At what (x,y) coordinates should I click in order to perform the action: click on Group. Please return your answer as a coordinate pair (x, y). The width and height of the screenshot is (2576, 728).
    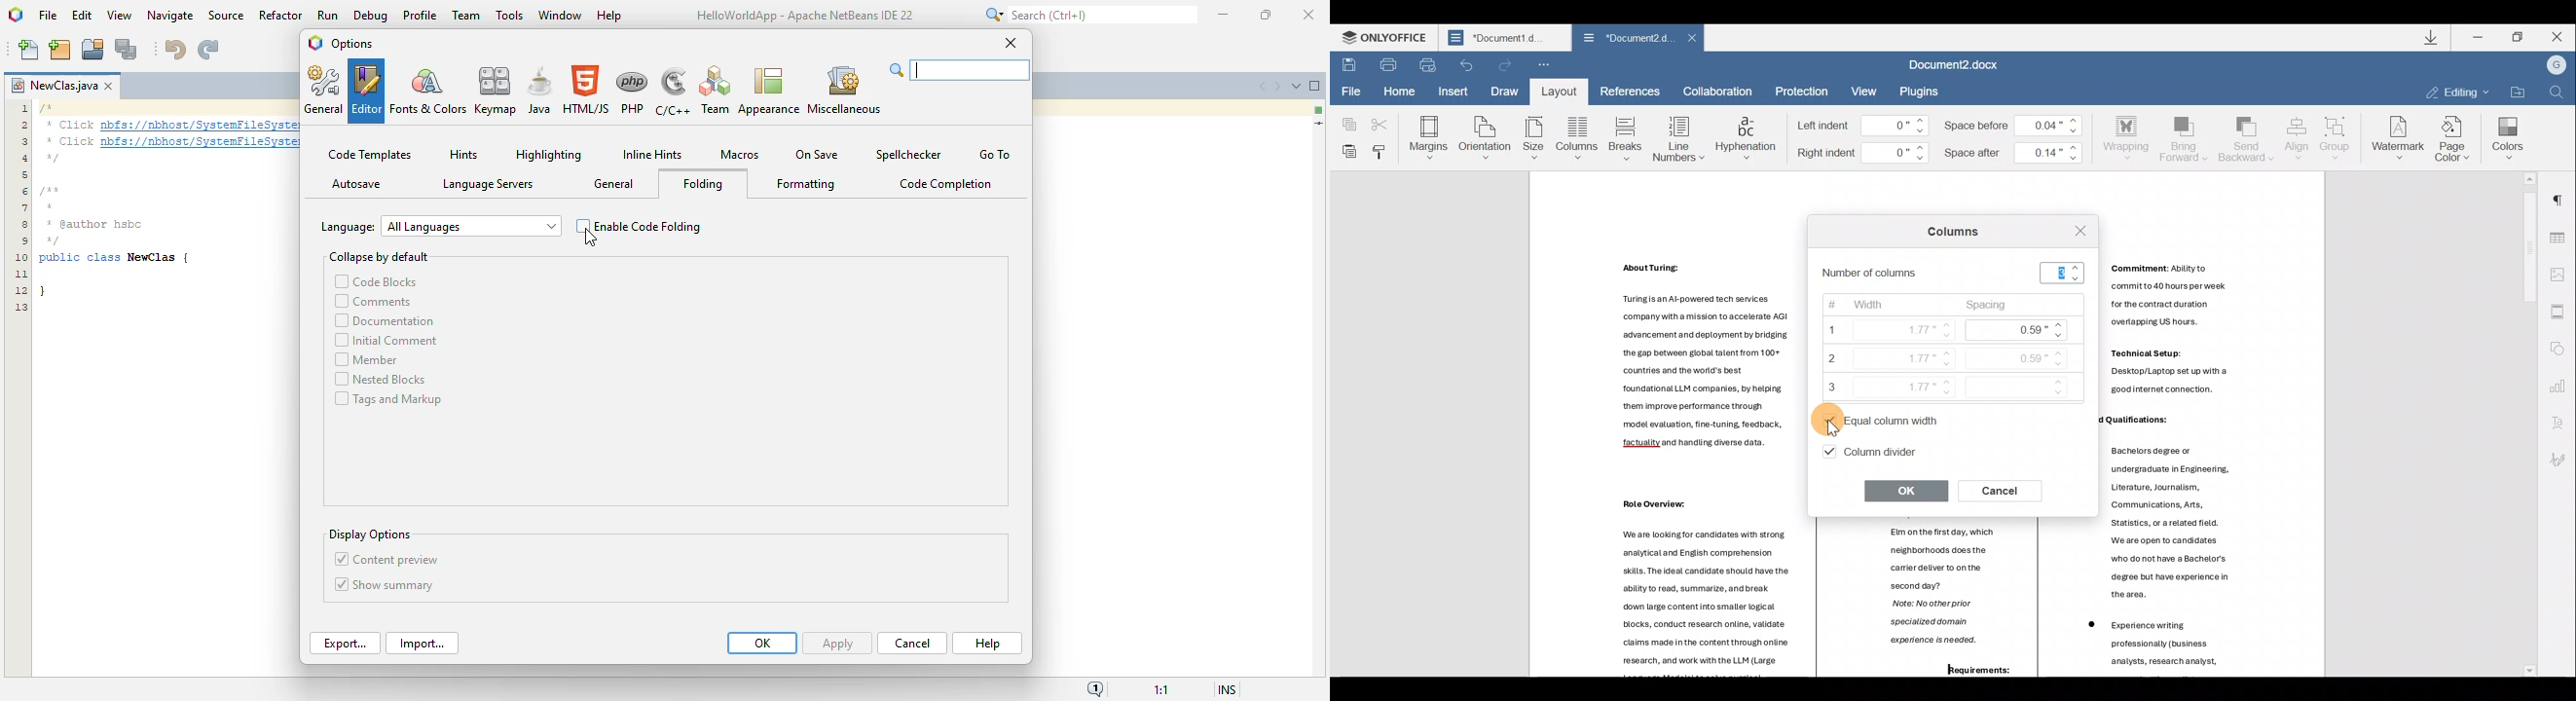
    Looking at the image, I should click on (2337, 134).